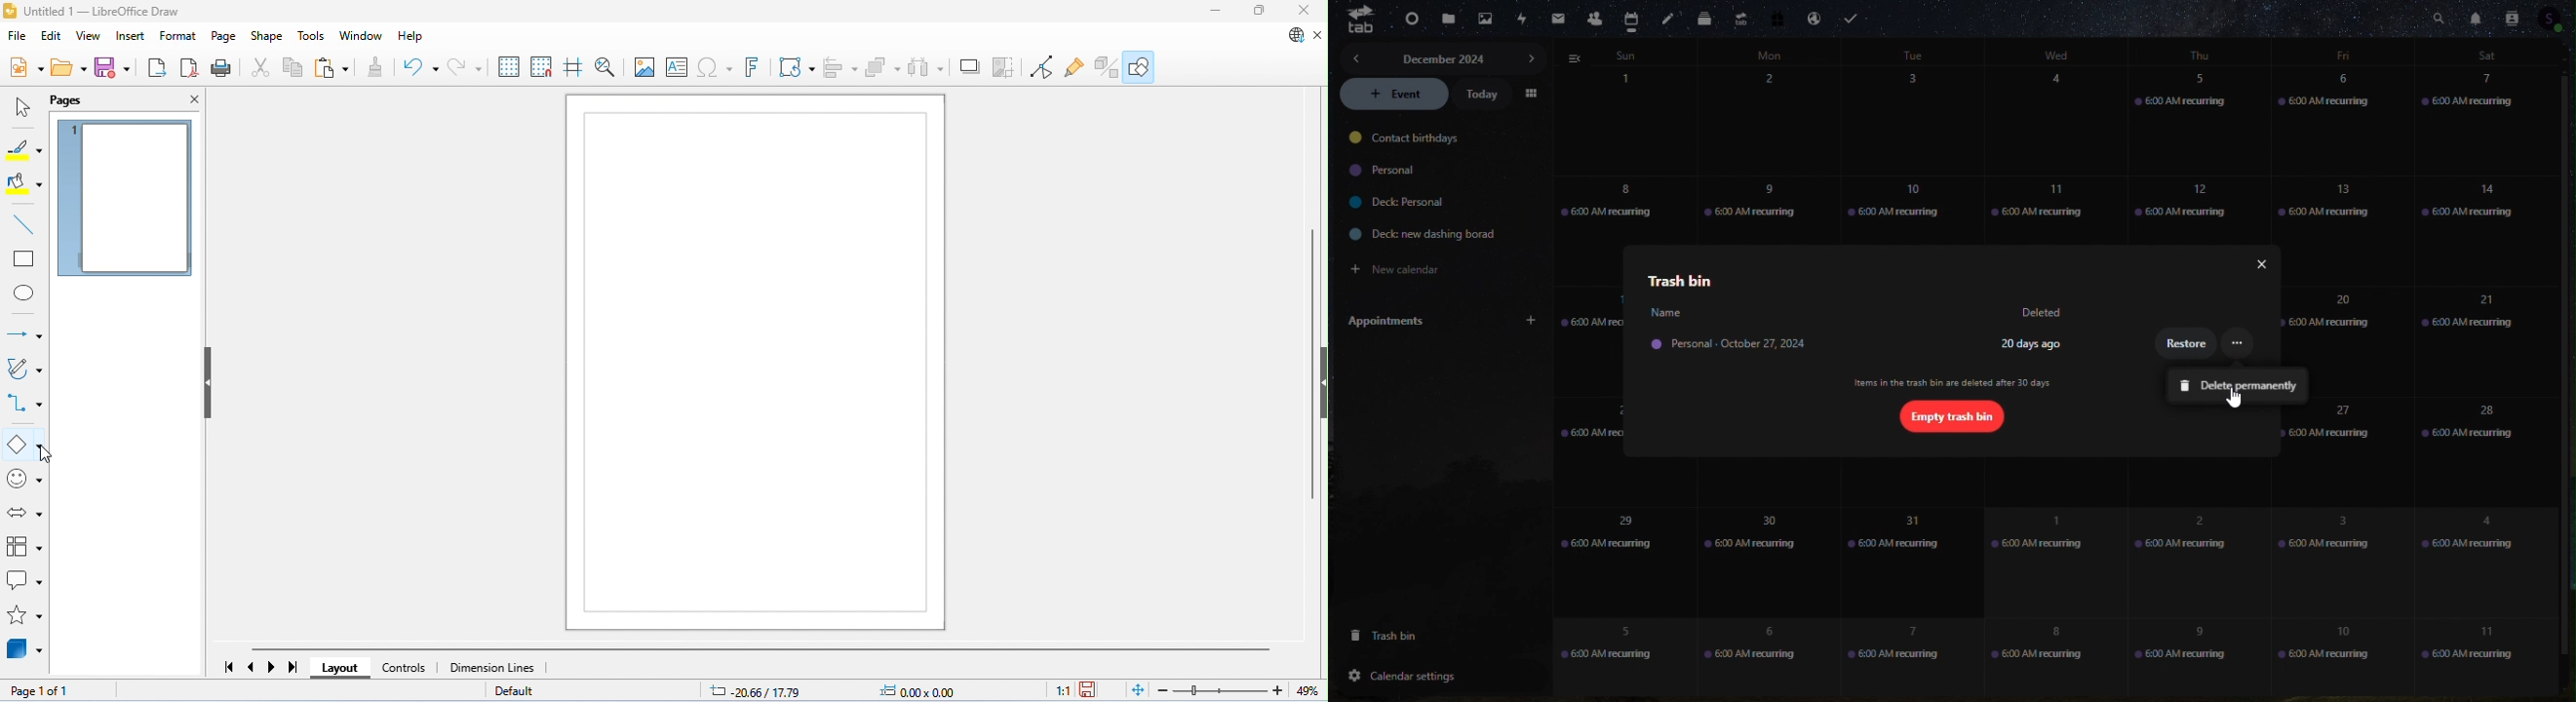 The image size is (2576, 728). Describe the element at coordinates (2043, 557) in the screenshot. I see `1` at that location.